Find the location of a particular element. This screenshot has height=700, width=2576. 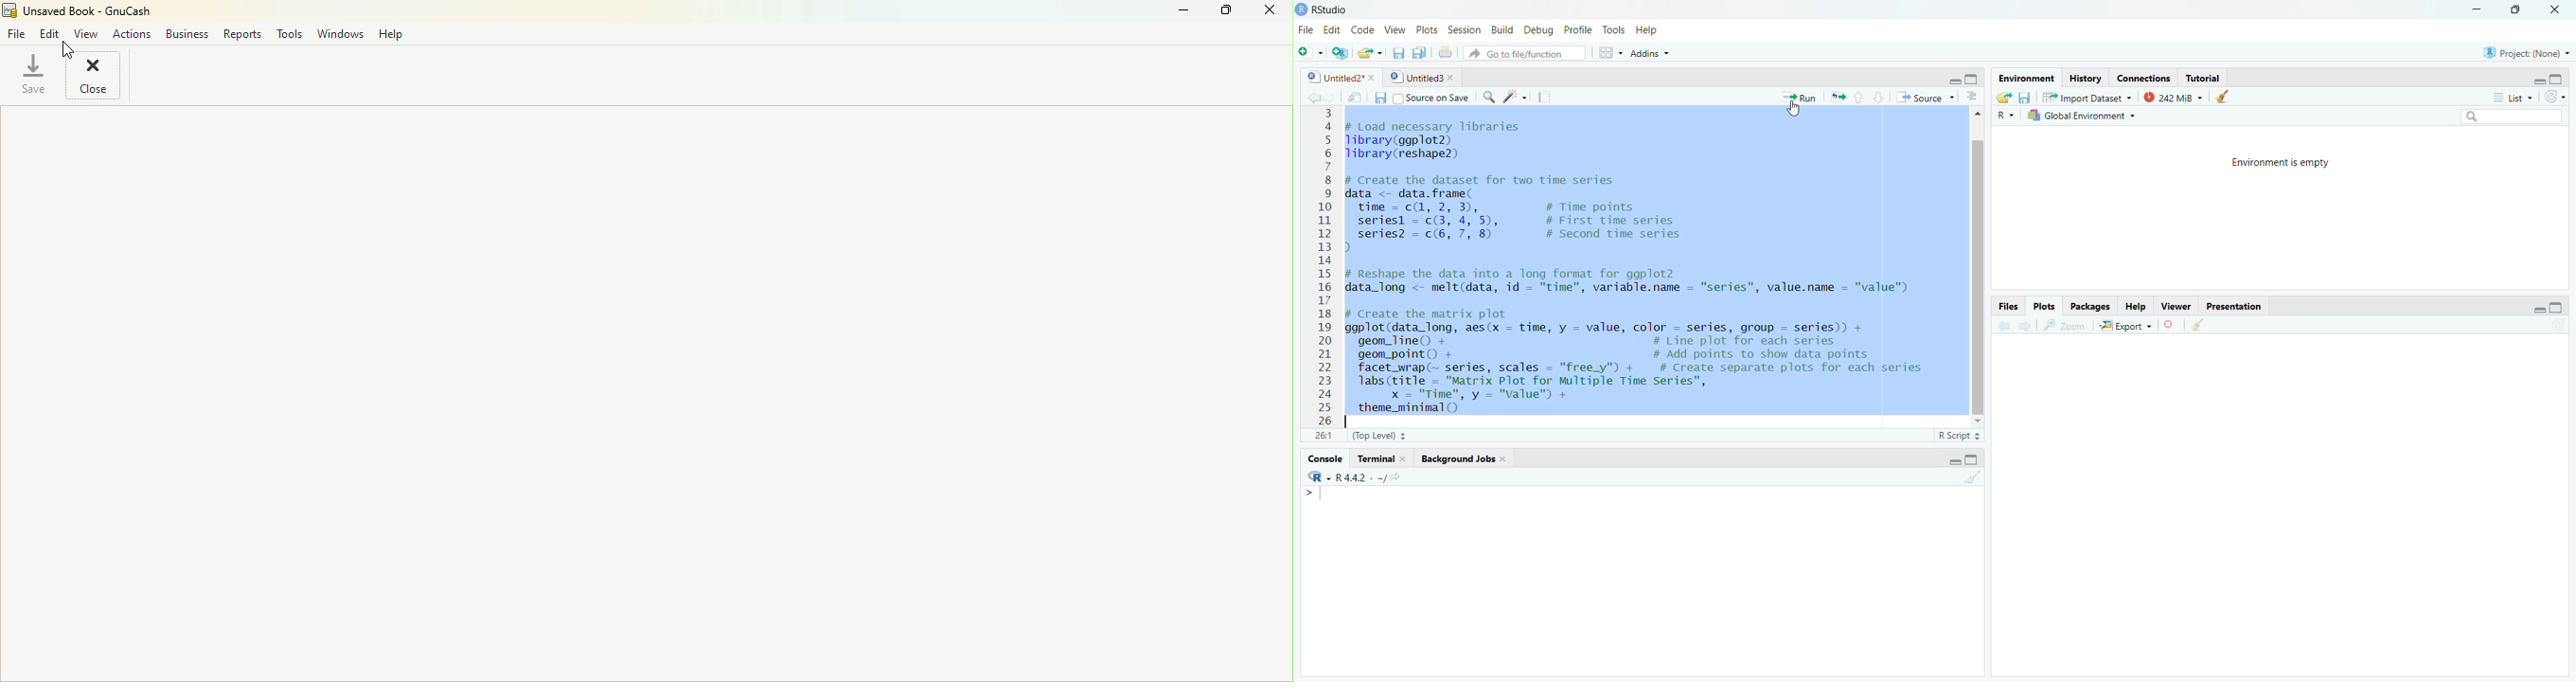

Source  is located at coordinates (1927, 97).